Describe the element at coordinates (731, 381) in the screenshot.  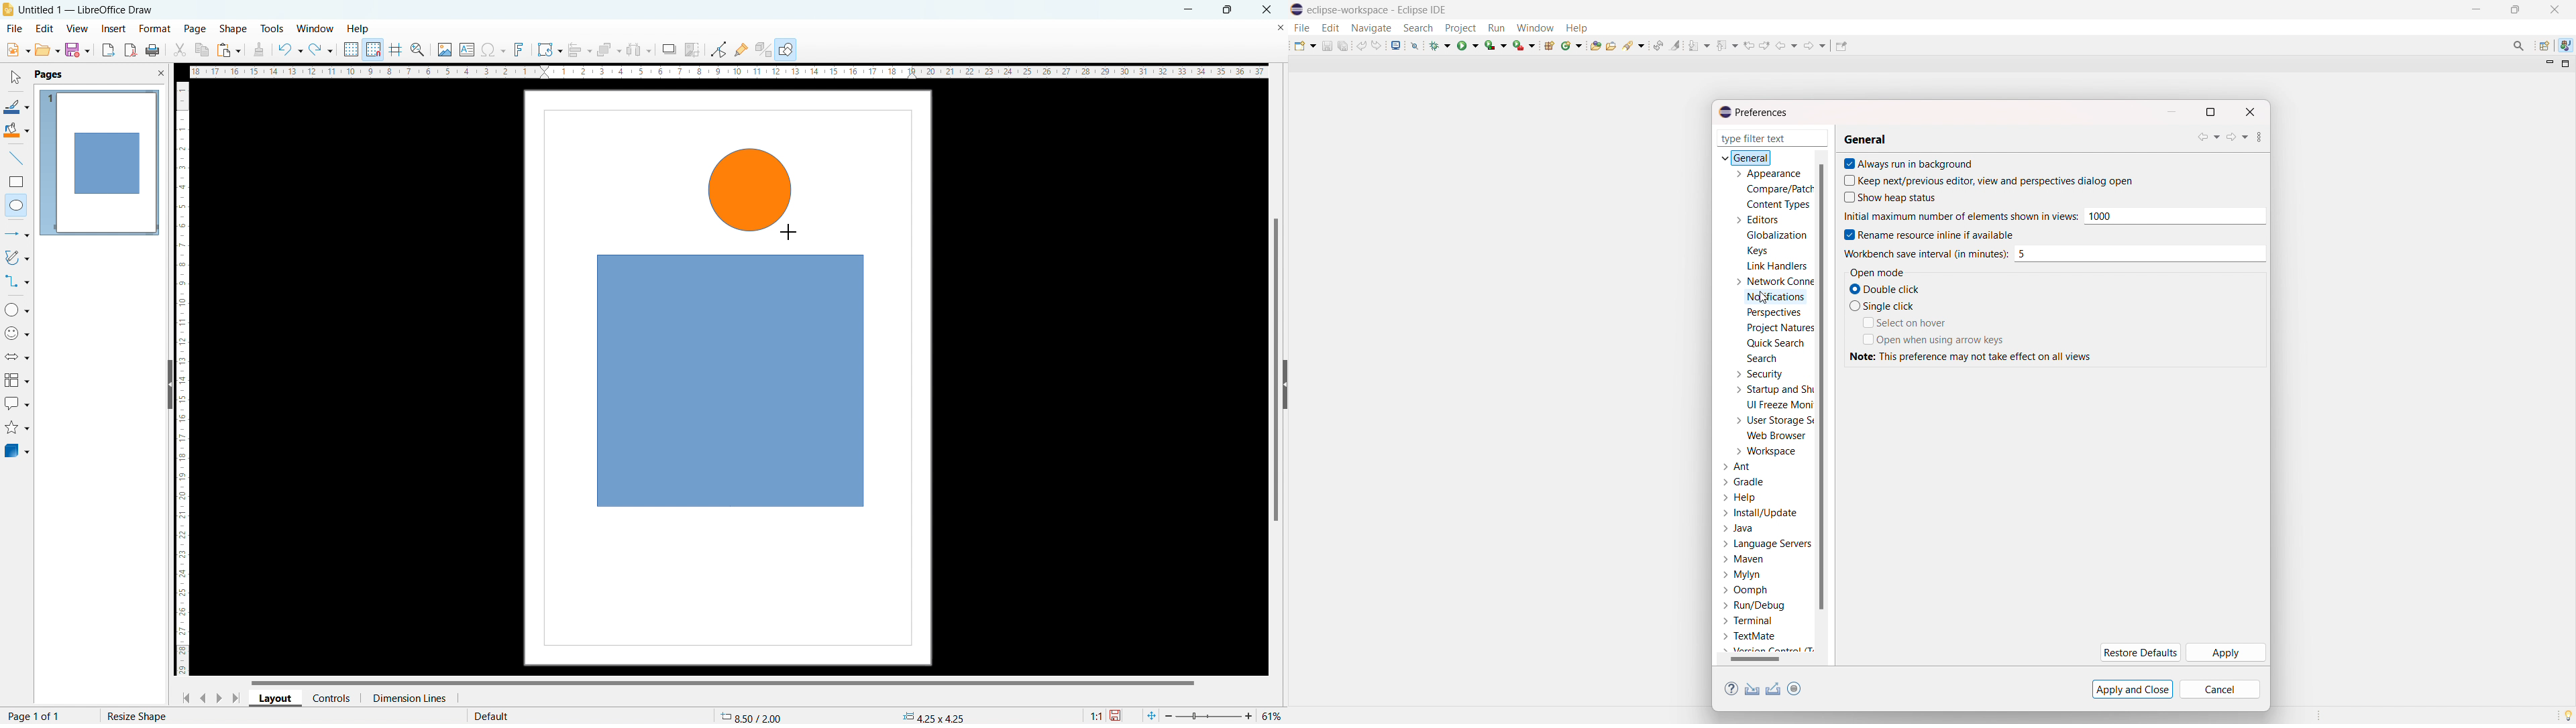
I see `object 1` at that location.